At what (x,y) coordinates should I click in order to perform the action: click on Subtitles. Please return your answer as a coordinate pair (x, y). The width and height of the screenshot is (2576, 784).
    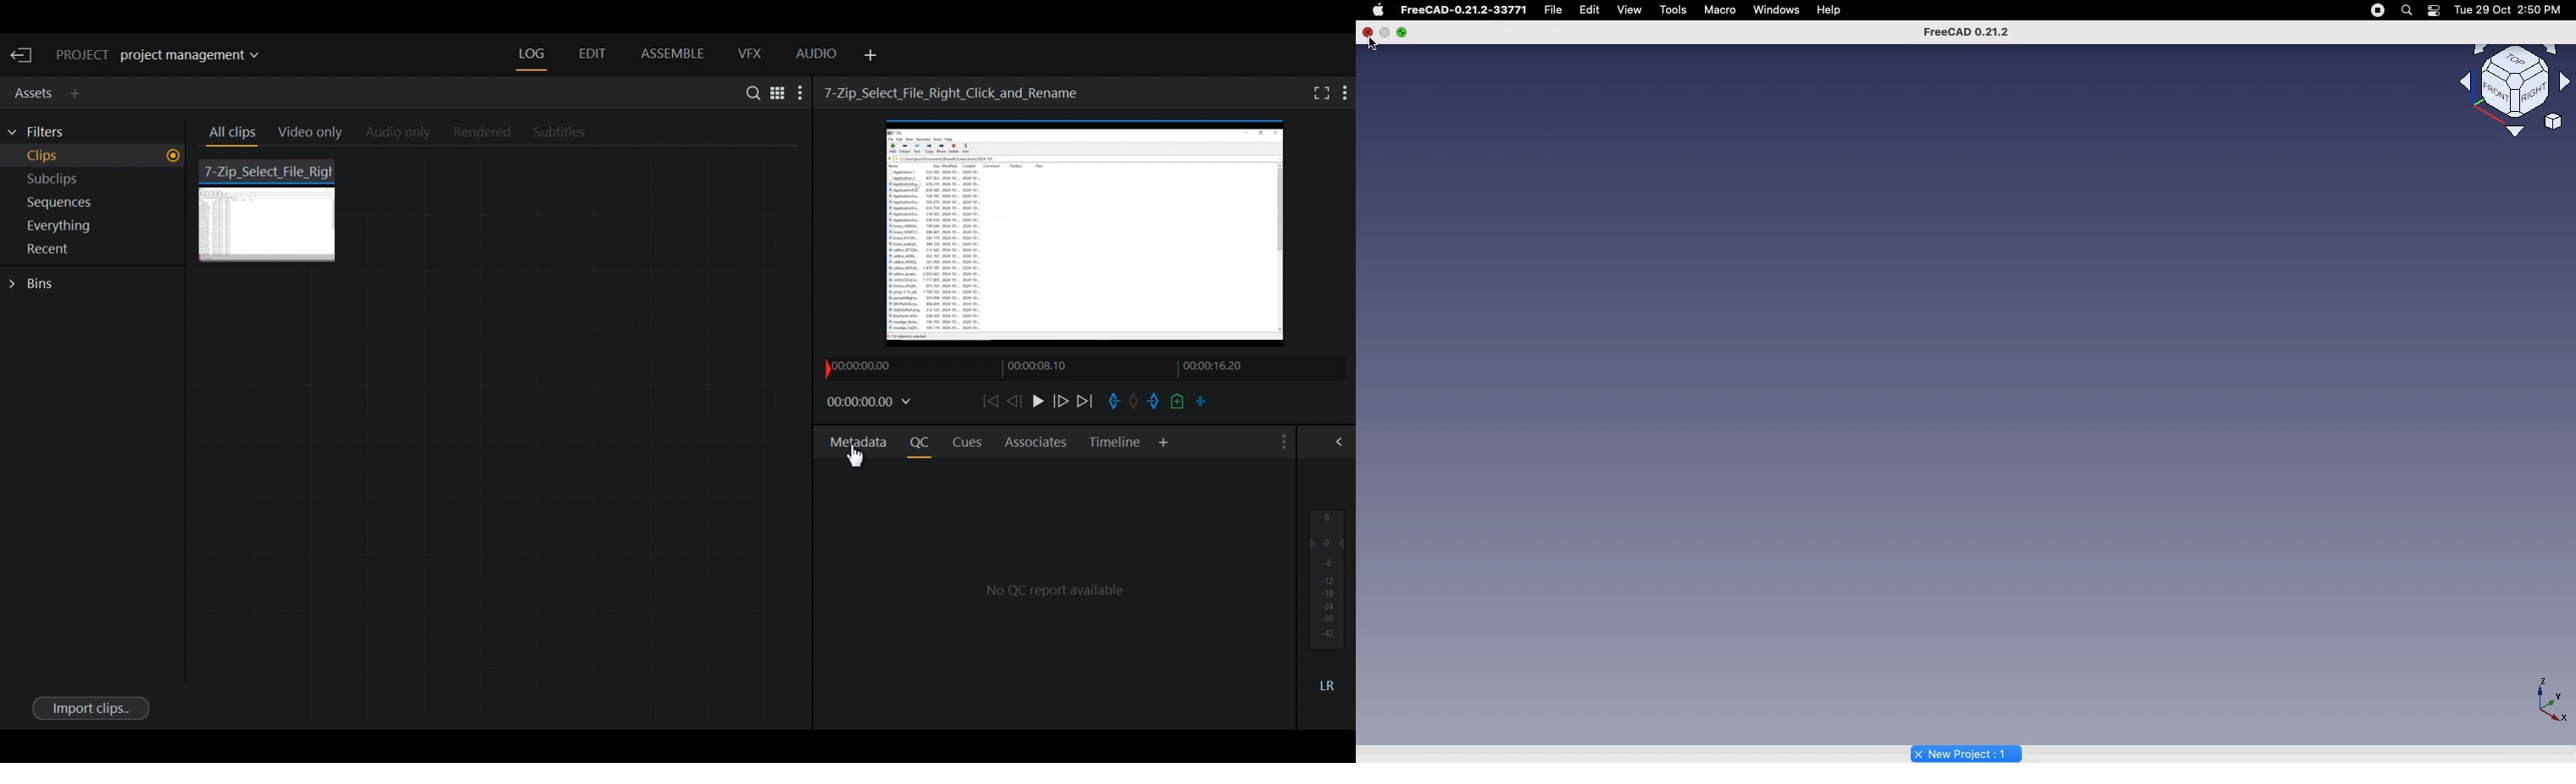
    Looking at the image, I should click on (568, 134).